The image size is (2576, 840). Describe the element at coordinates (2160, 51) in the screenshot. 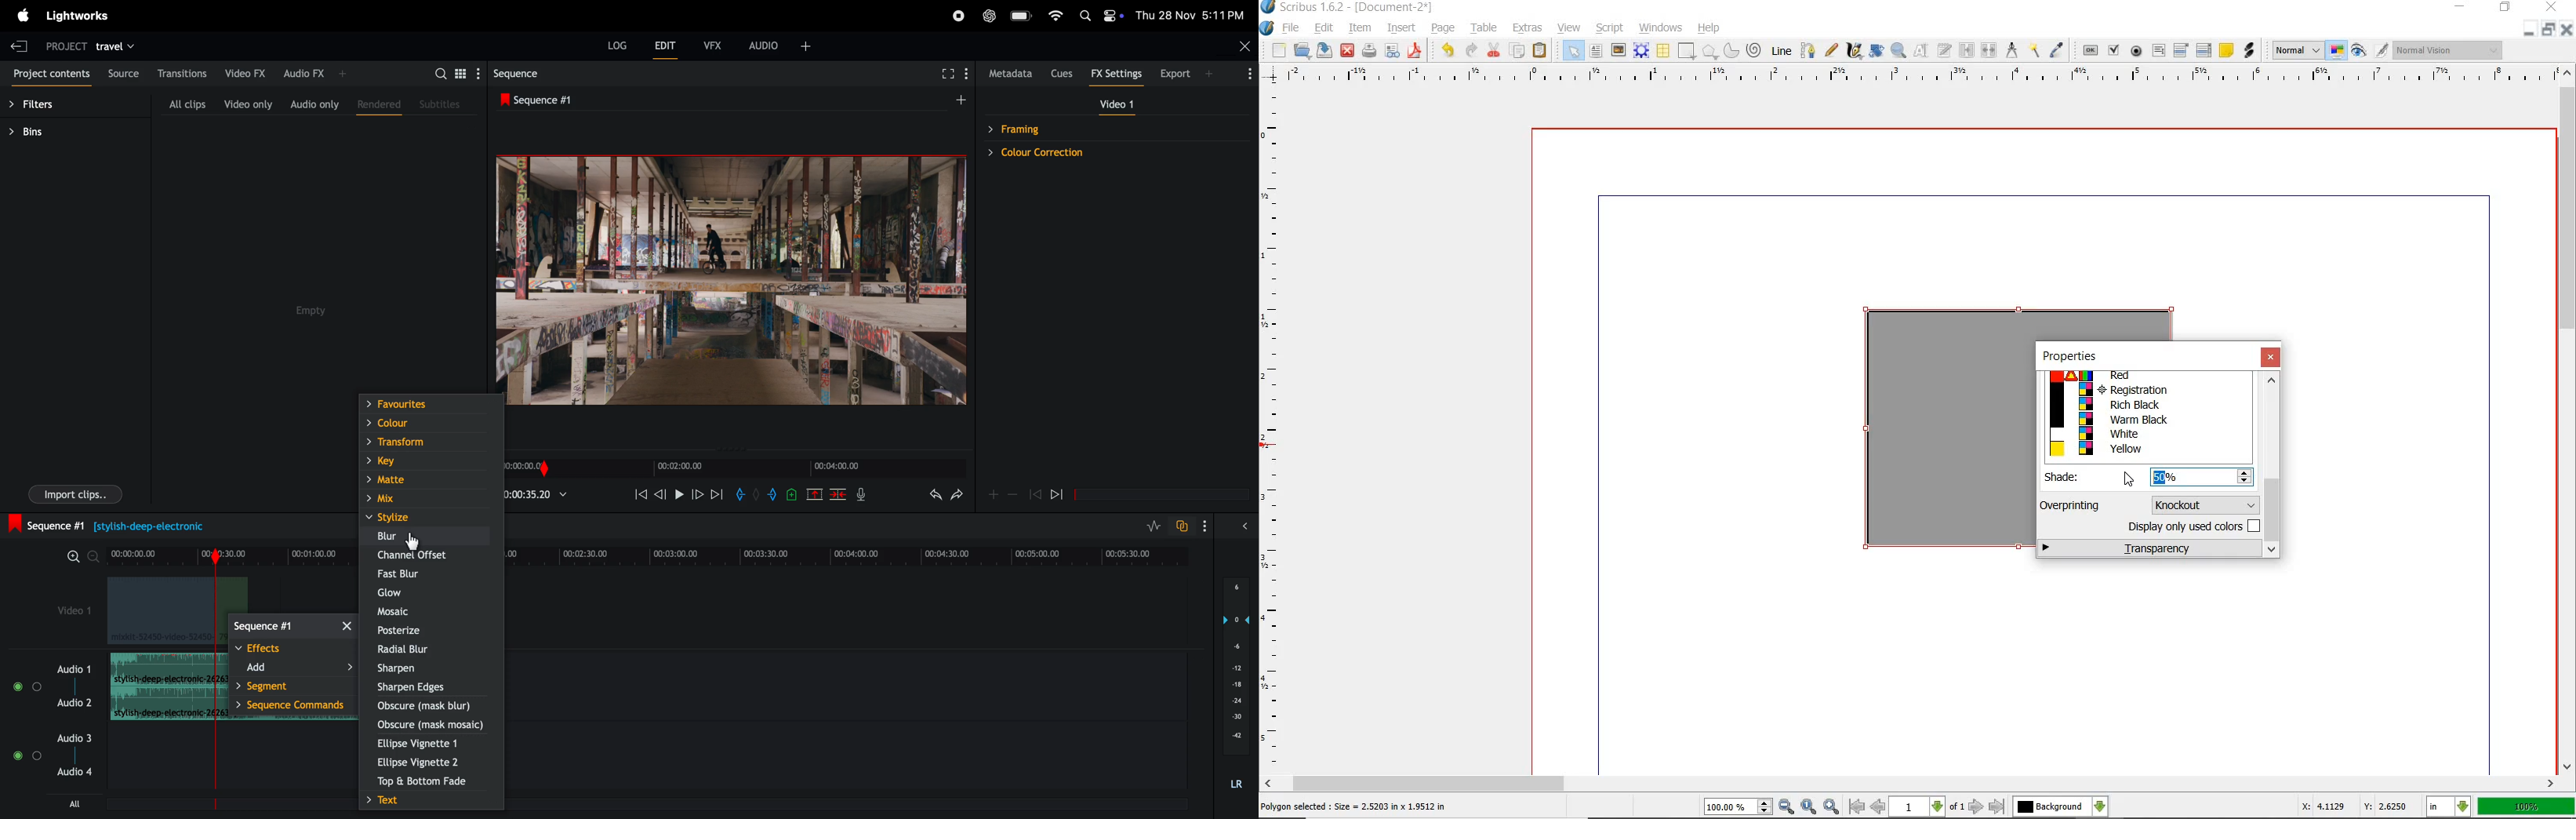

I see `pdf text field` at that location.